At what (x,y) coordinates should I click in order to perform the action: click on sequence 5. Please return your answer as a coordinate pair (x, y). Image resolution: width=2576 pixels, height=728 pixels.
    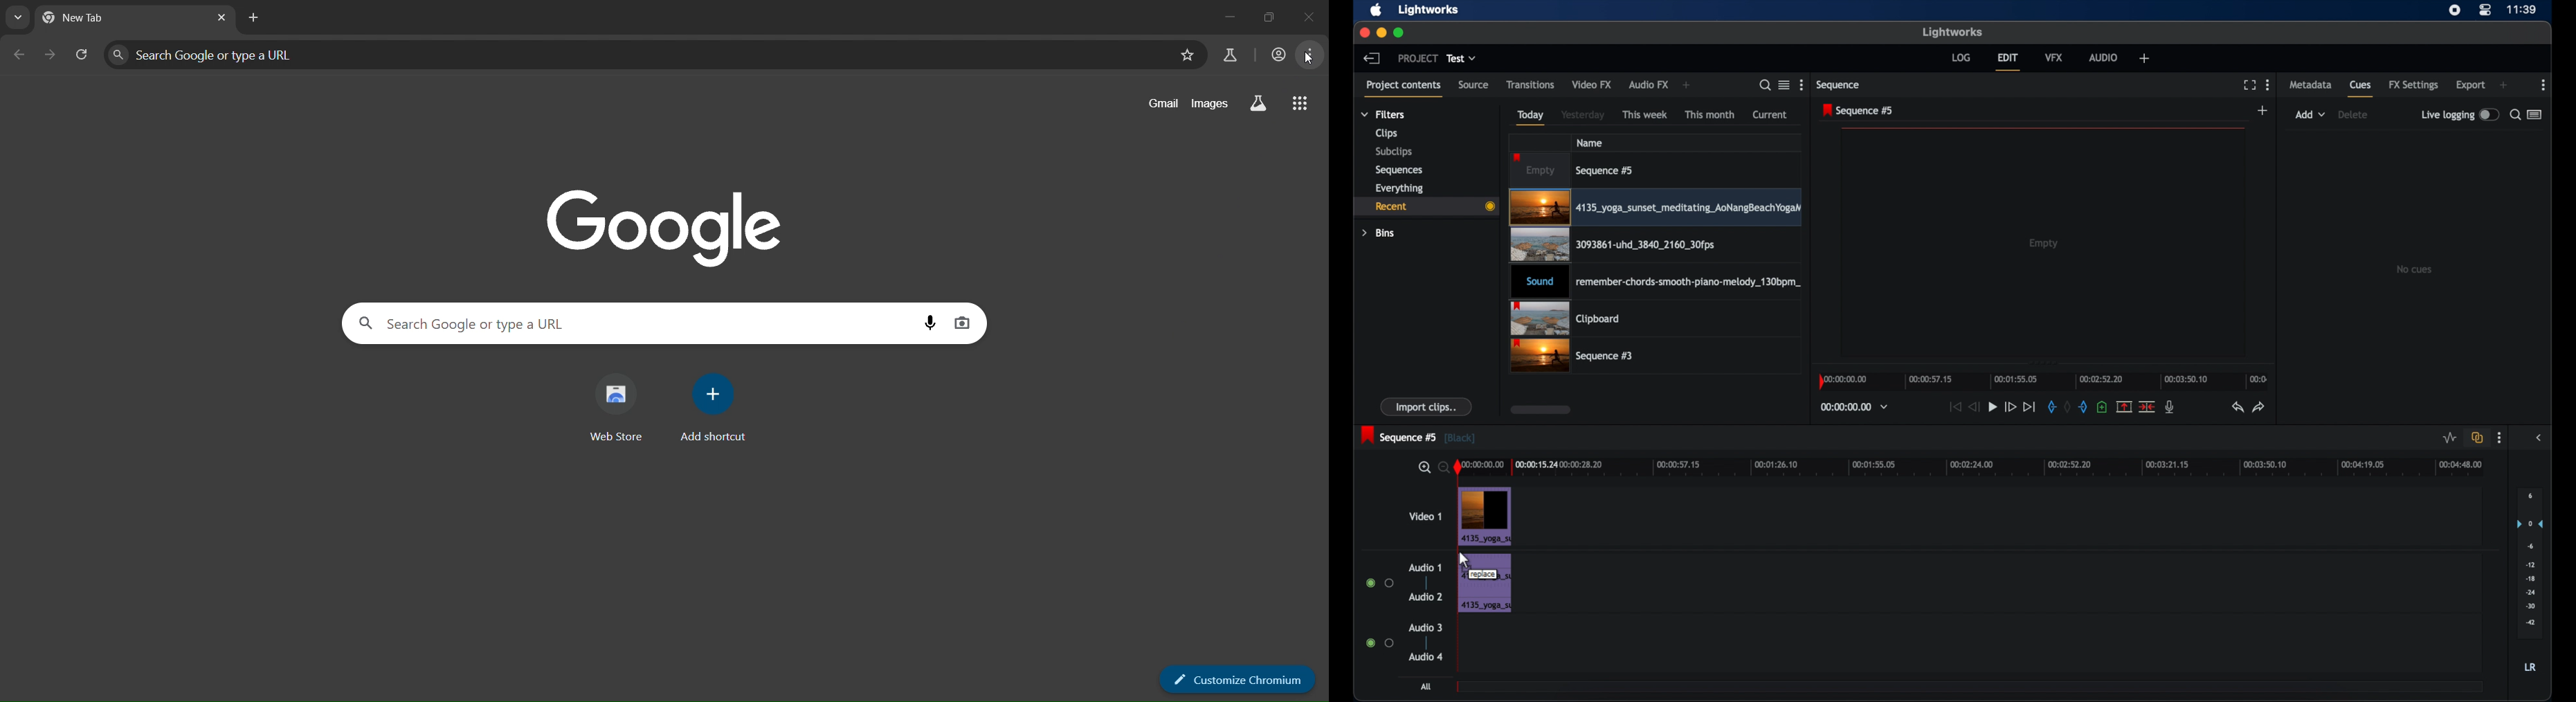
    Looking at the image, I should click on (1574, 170).